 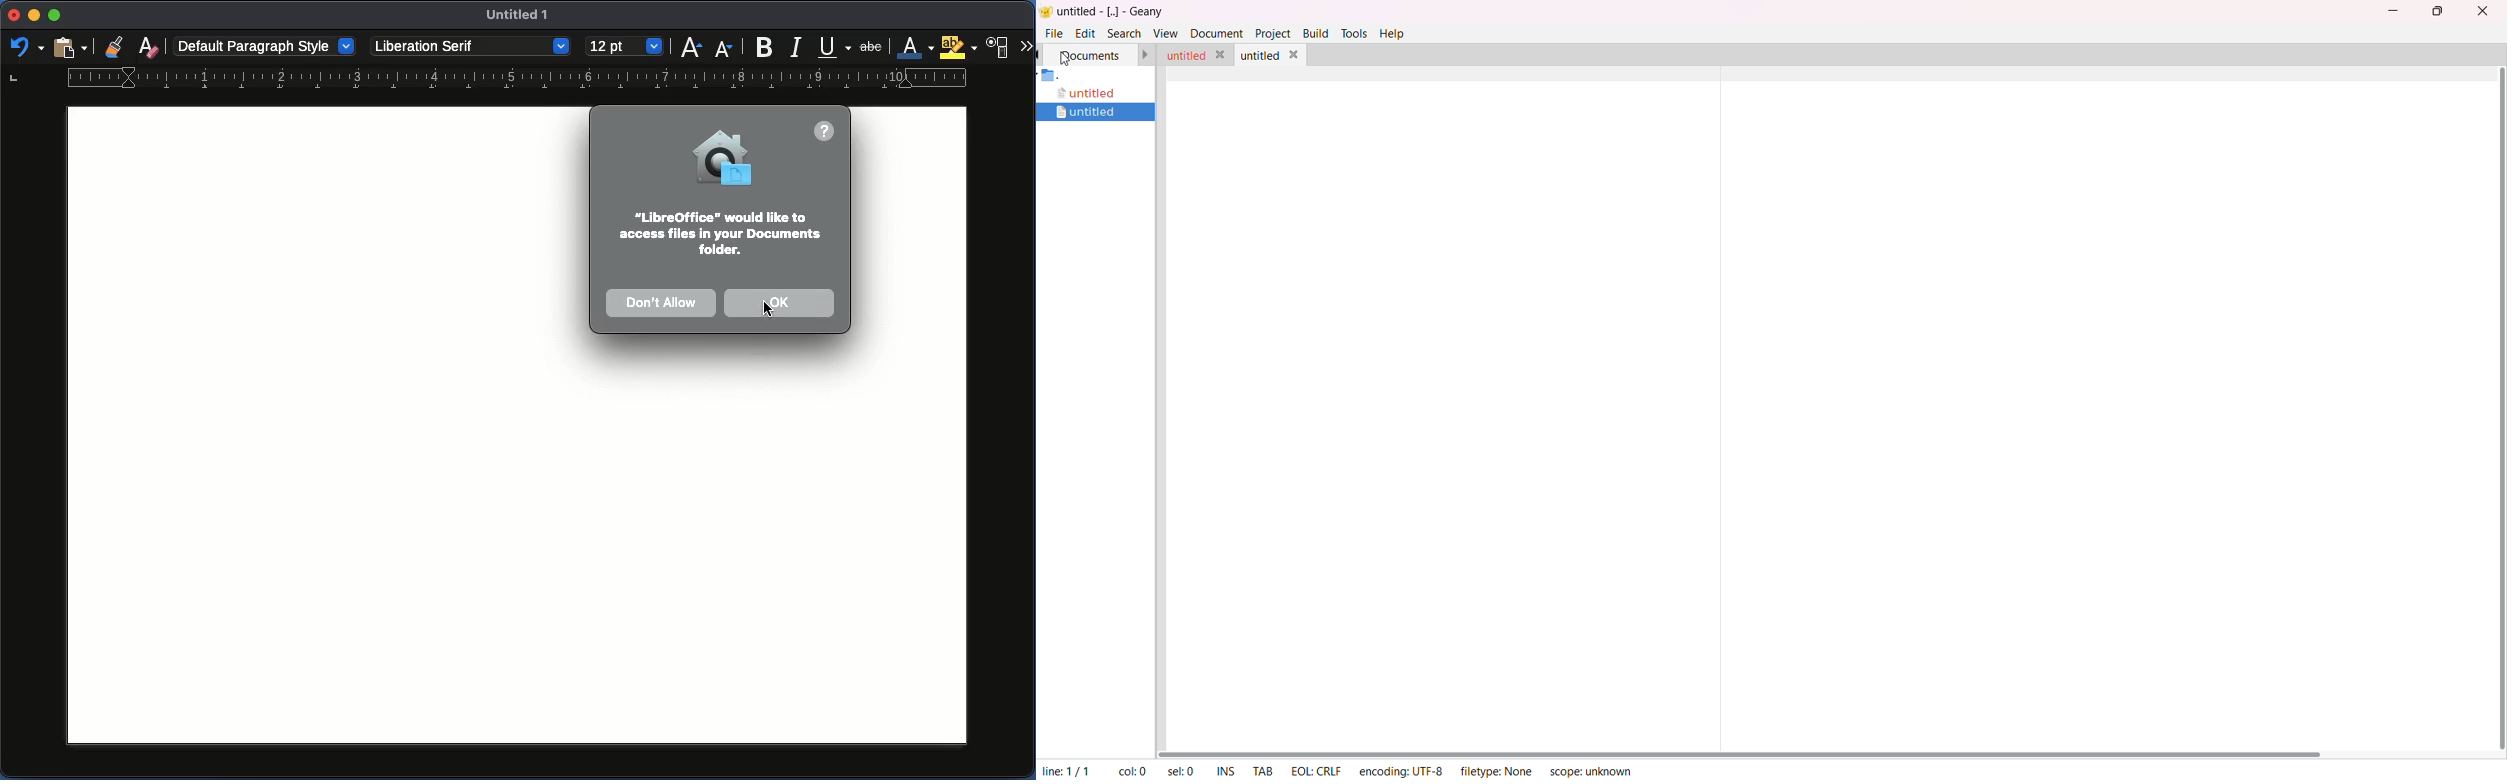 I want to click on Cursor, so click(x=766, y=310).